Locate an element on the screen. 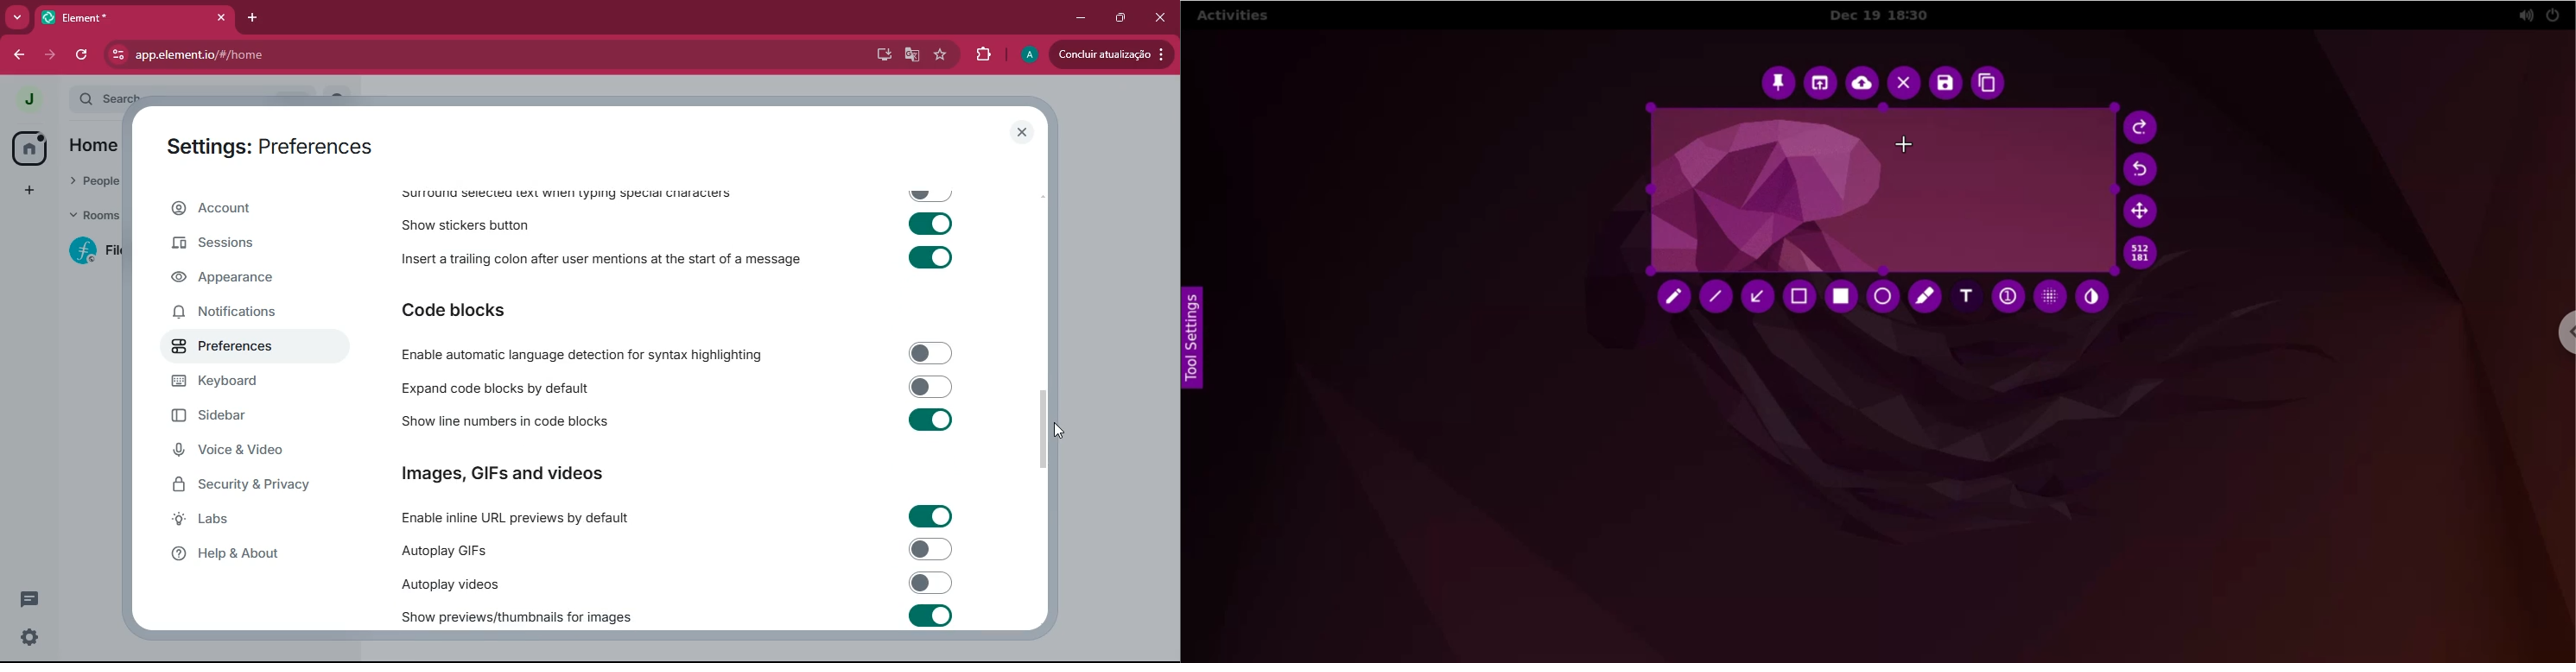  element is located at coordinates (134, 17).